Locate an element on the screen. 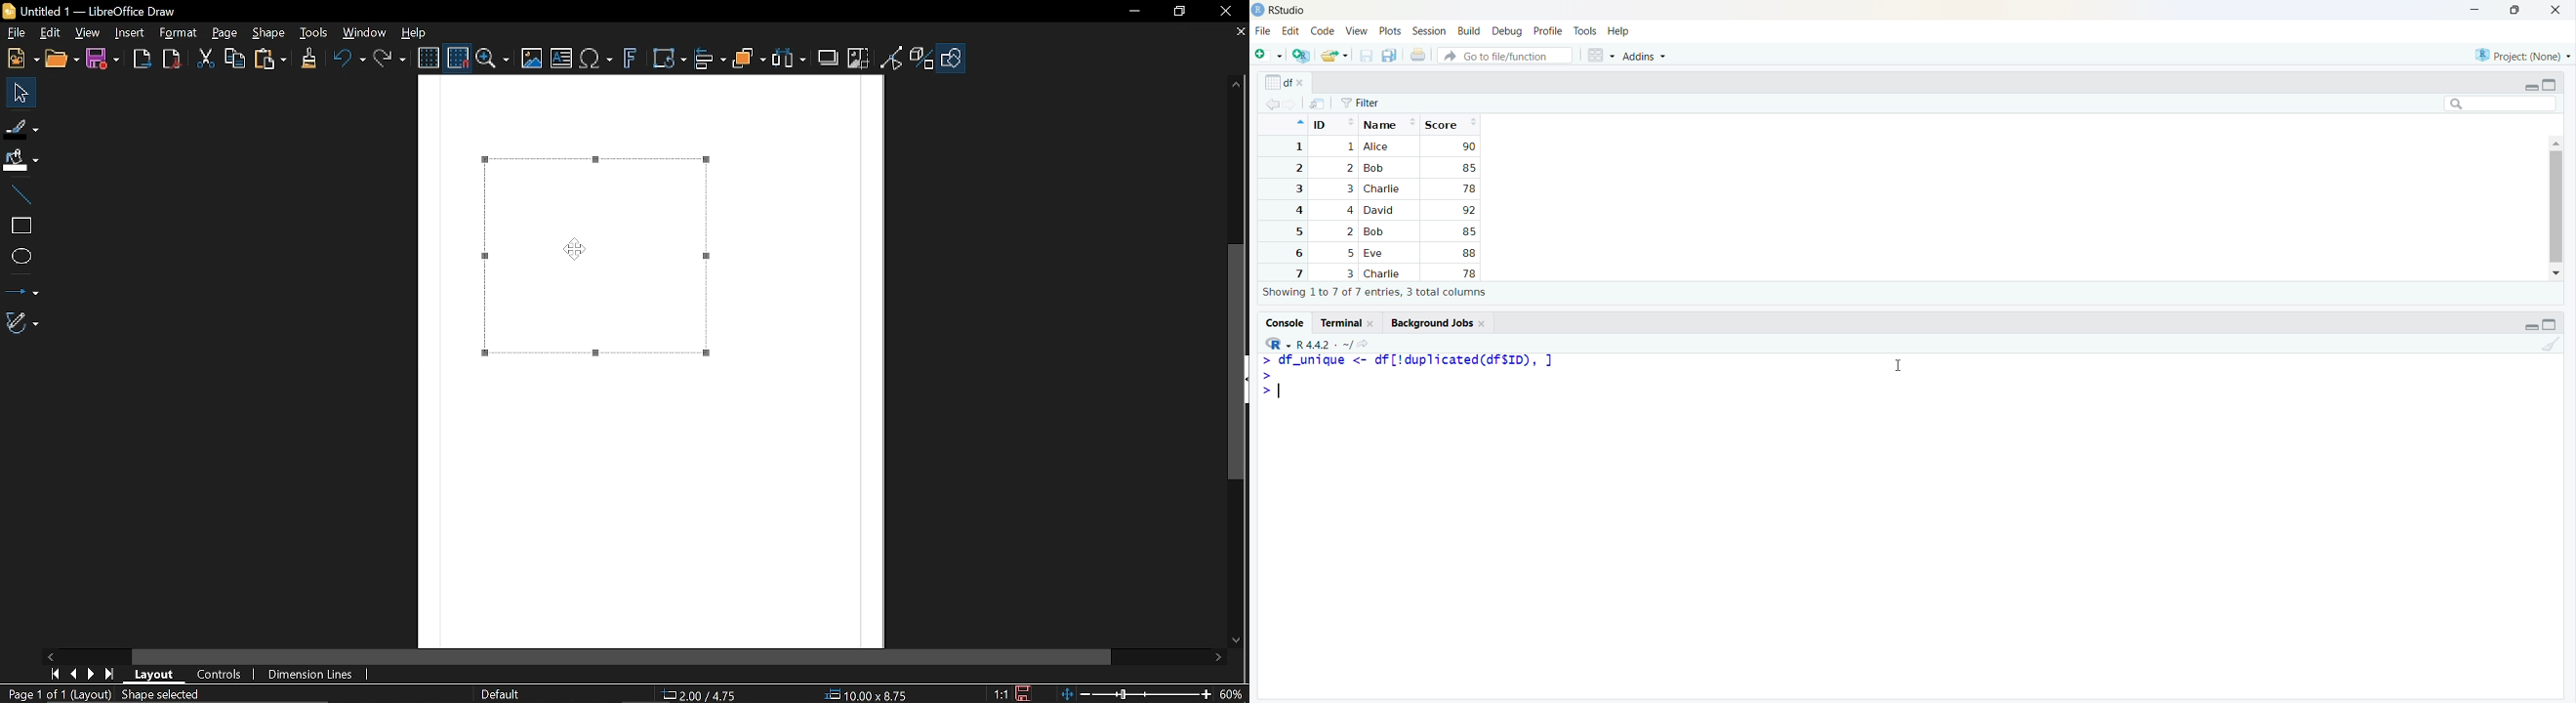 This screenshot has height=728, width=2576. Charlie is located at coordinates (1384, 274).